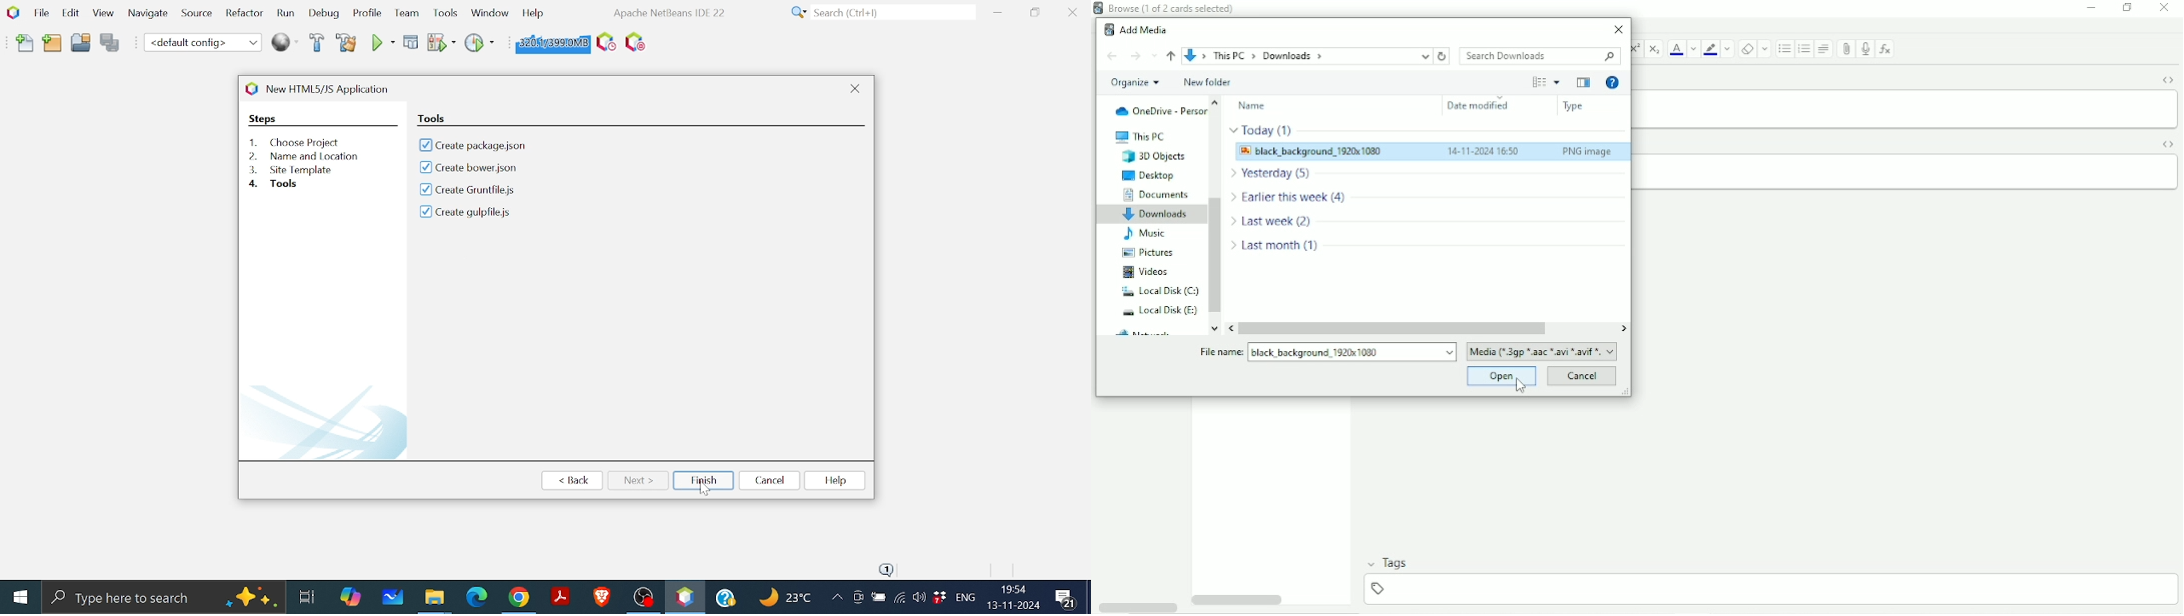 The height and width of the screenshot is (616, 2184). What do you see at coordinates (704, 489) in the screenshot?
I see `cursor` at bounding box center [704, 489].